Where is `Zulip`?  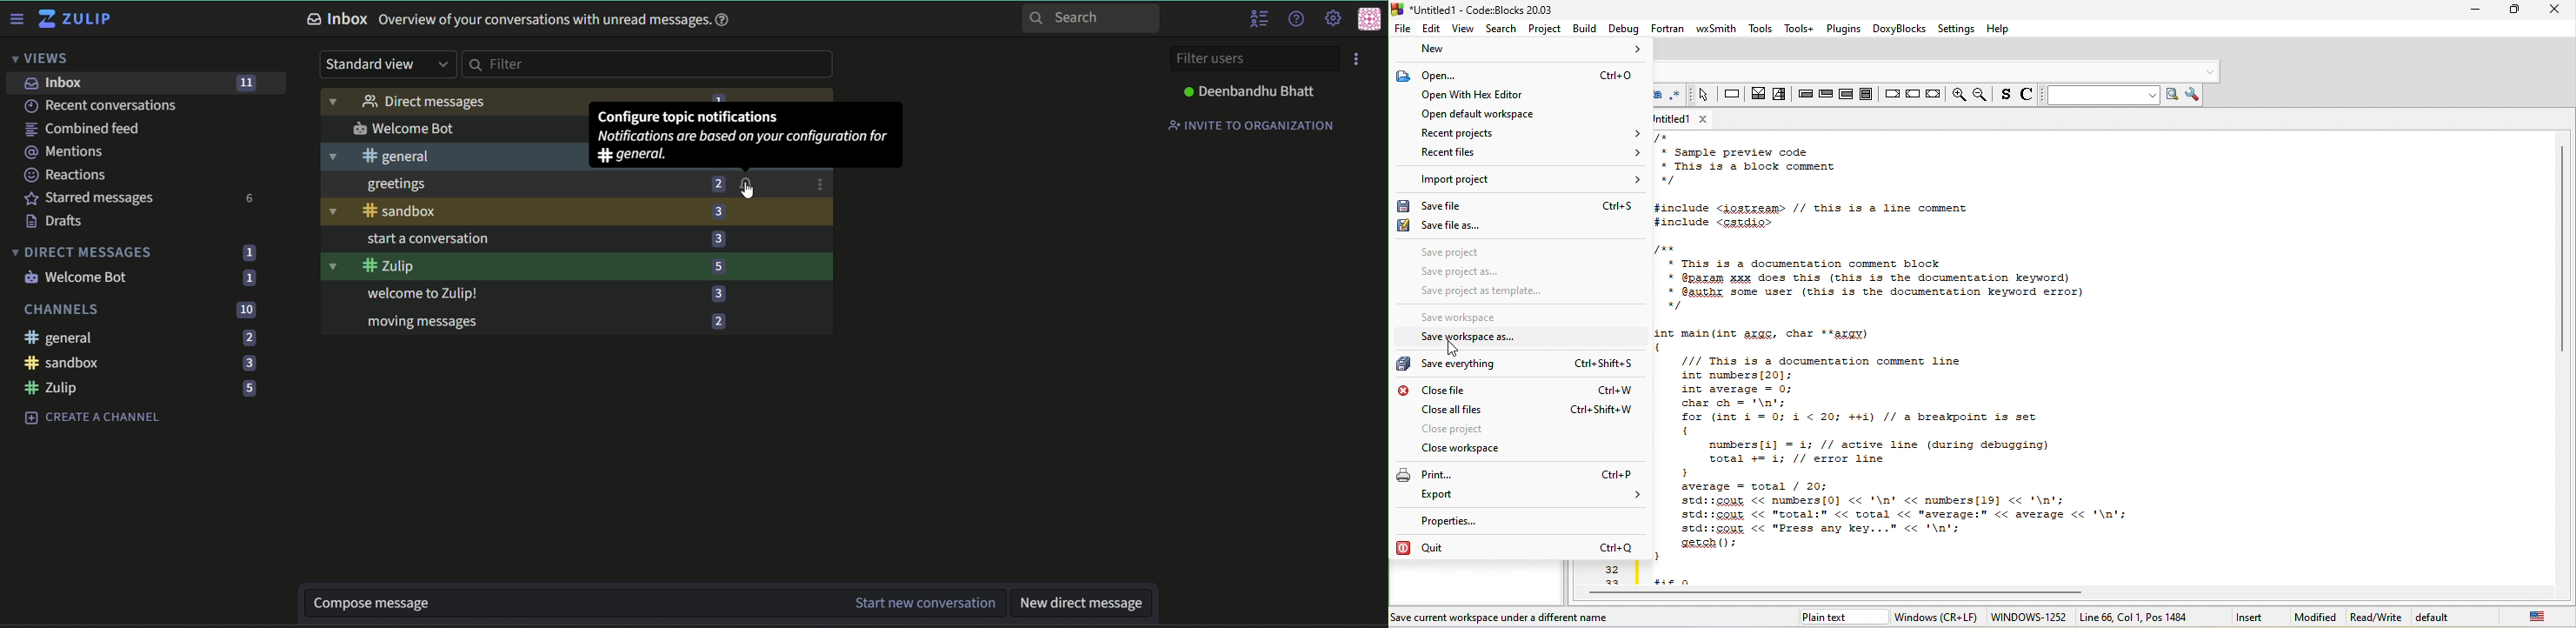 Zulip is located at coordinates (51, 388).